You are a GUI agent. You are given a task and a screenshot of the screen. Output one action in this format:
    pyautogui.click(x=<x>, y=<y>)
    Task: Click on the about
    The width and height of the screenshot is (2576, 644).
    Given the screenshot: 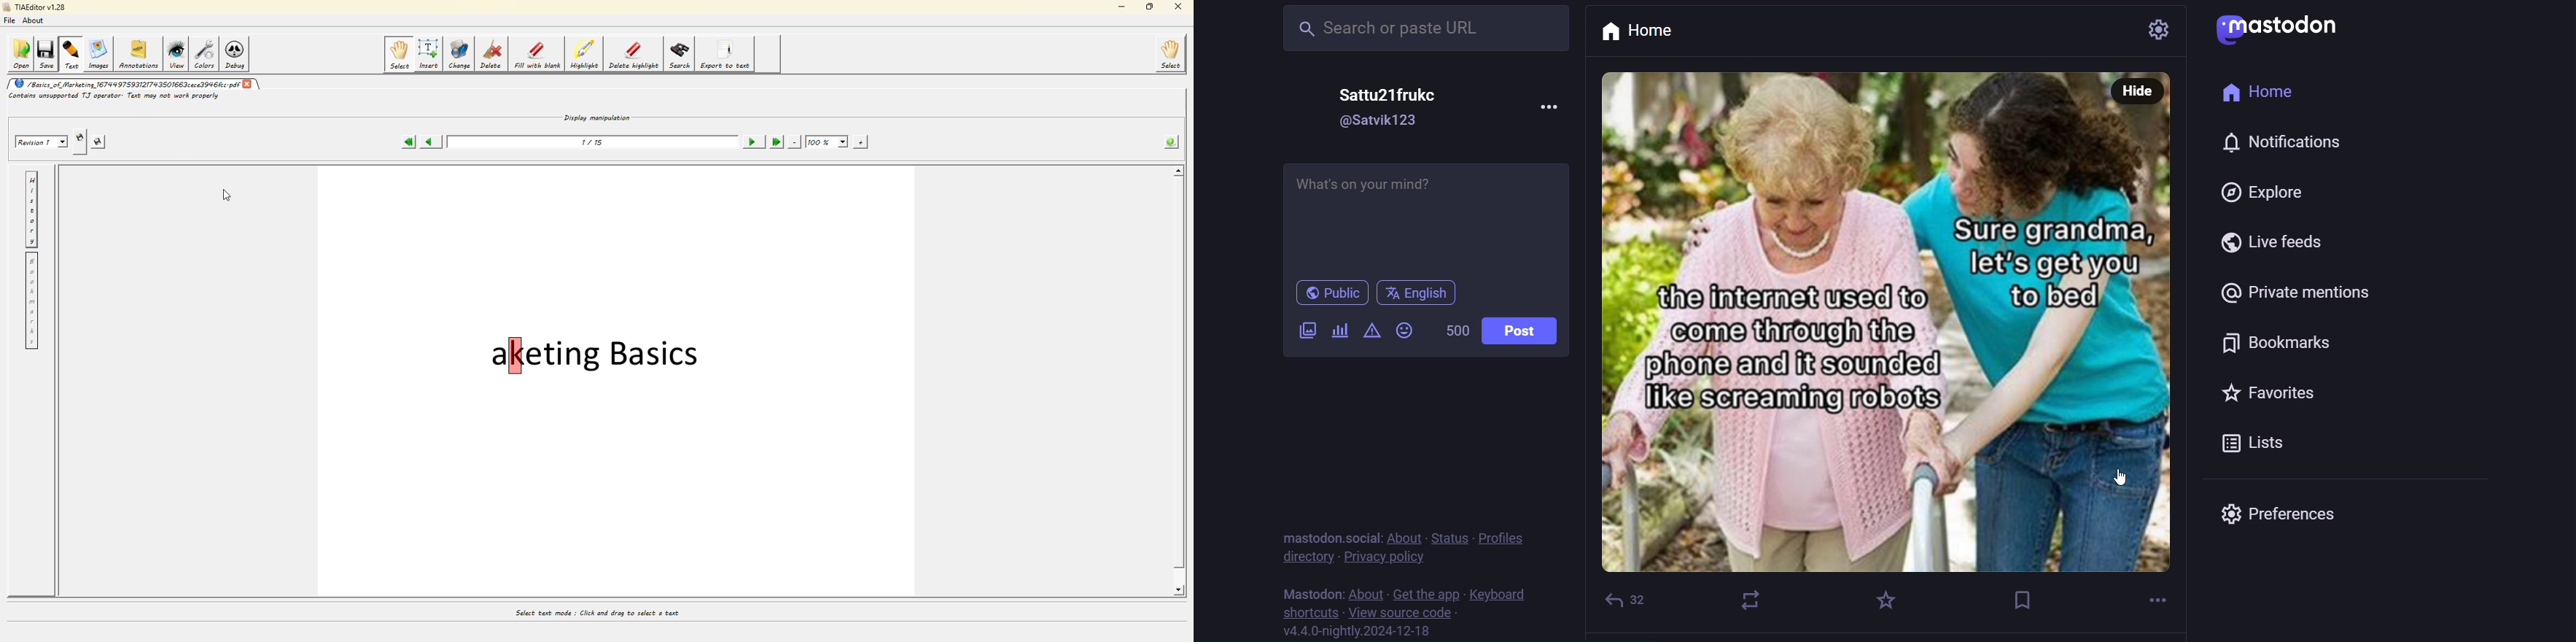 What is the action you would take?
    pyautogui.click(x=1404, y=538)
    